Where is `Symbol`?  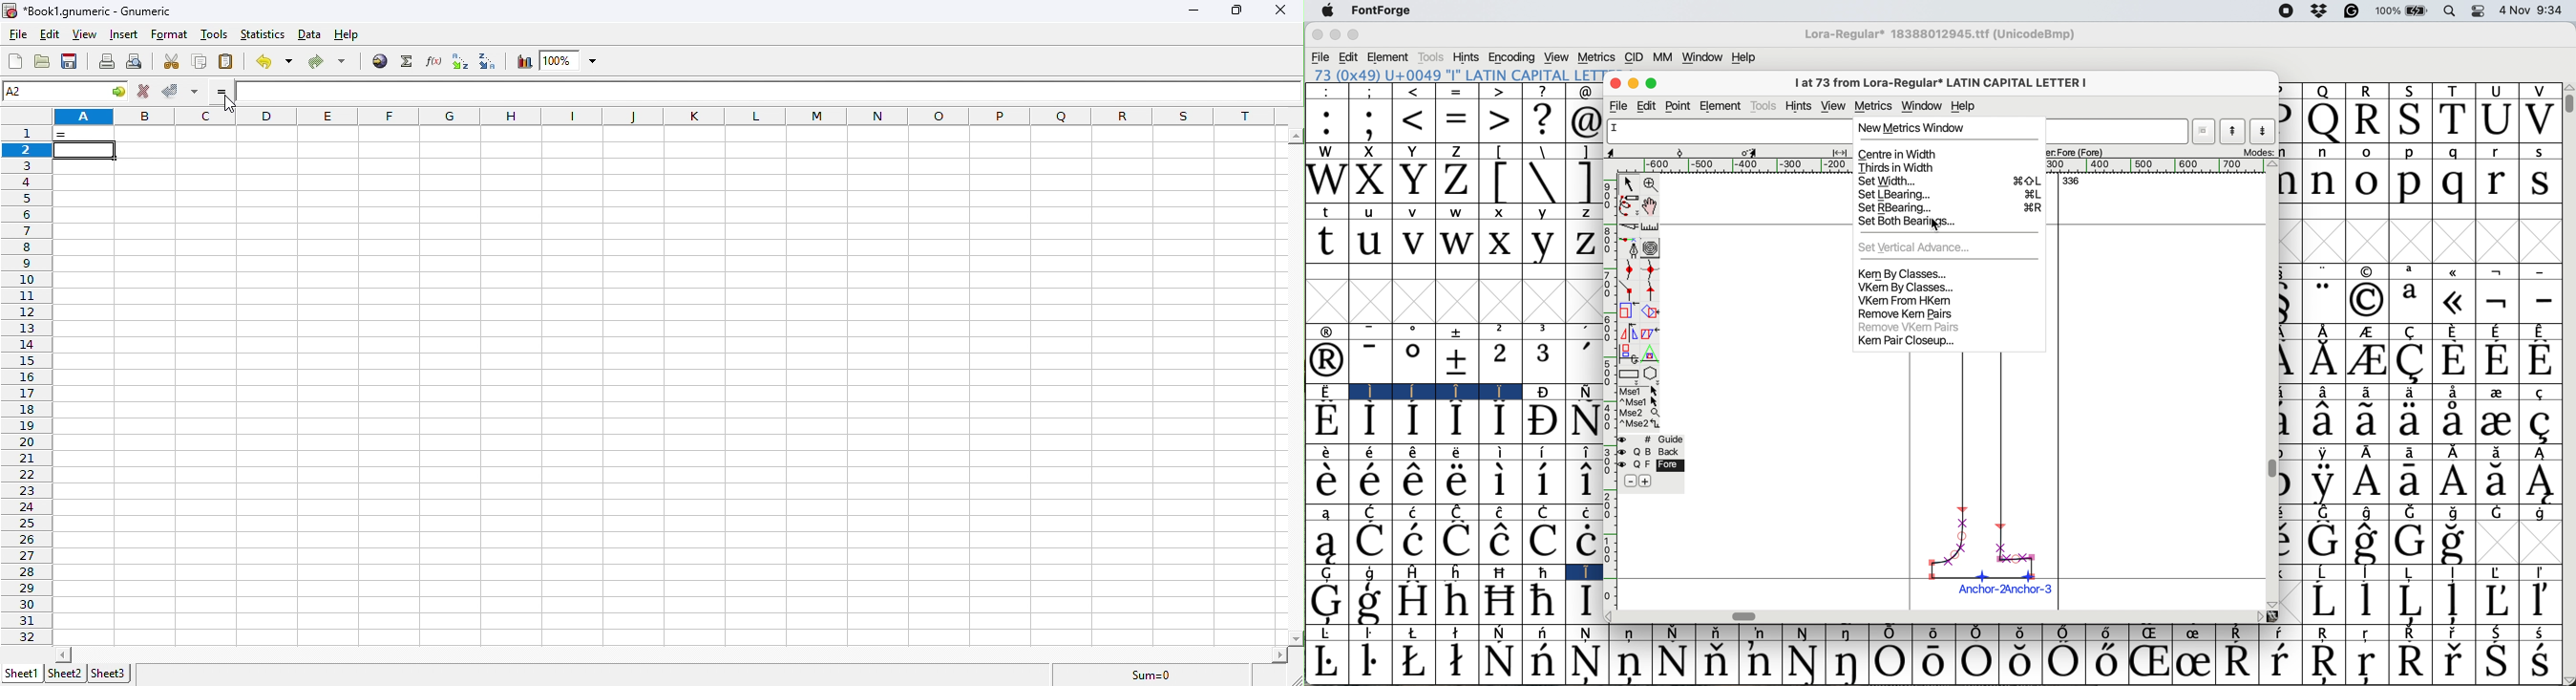
Symbol is located at coordinates (1502, 512).